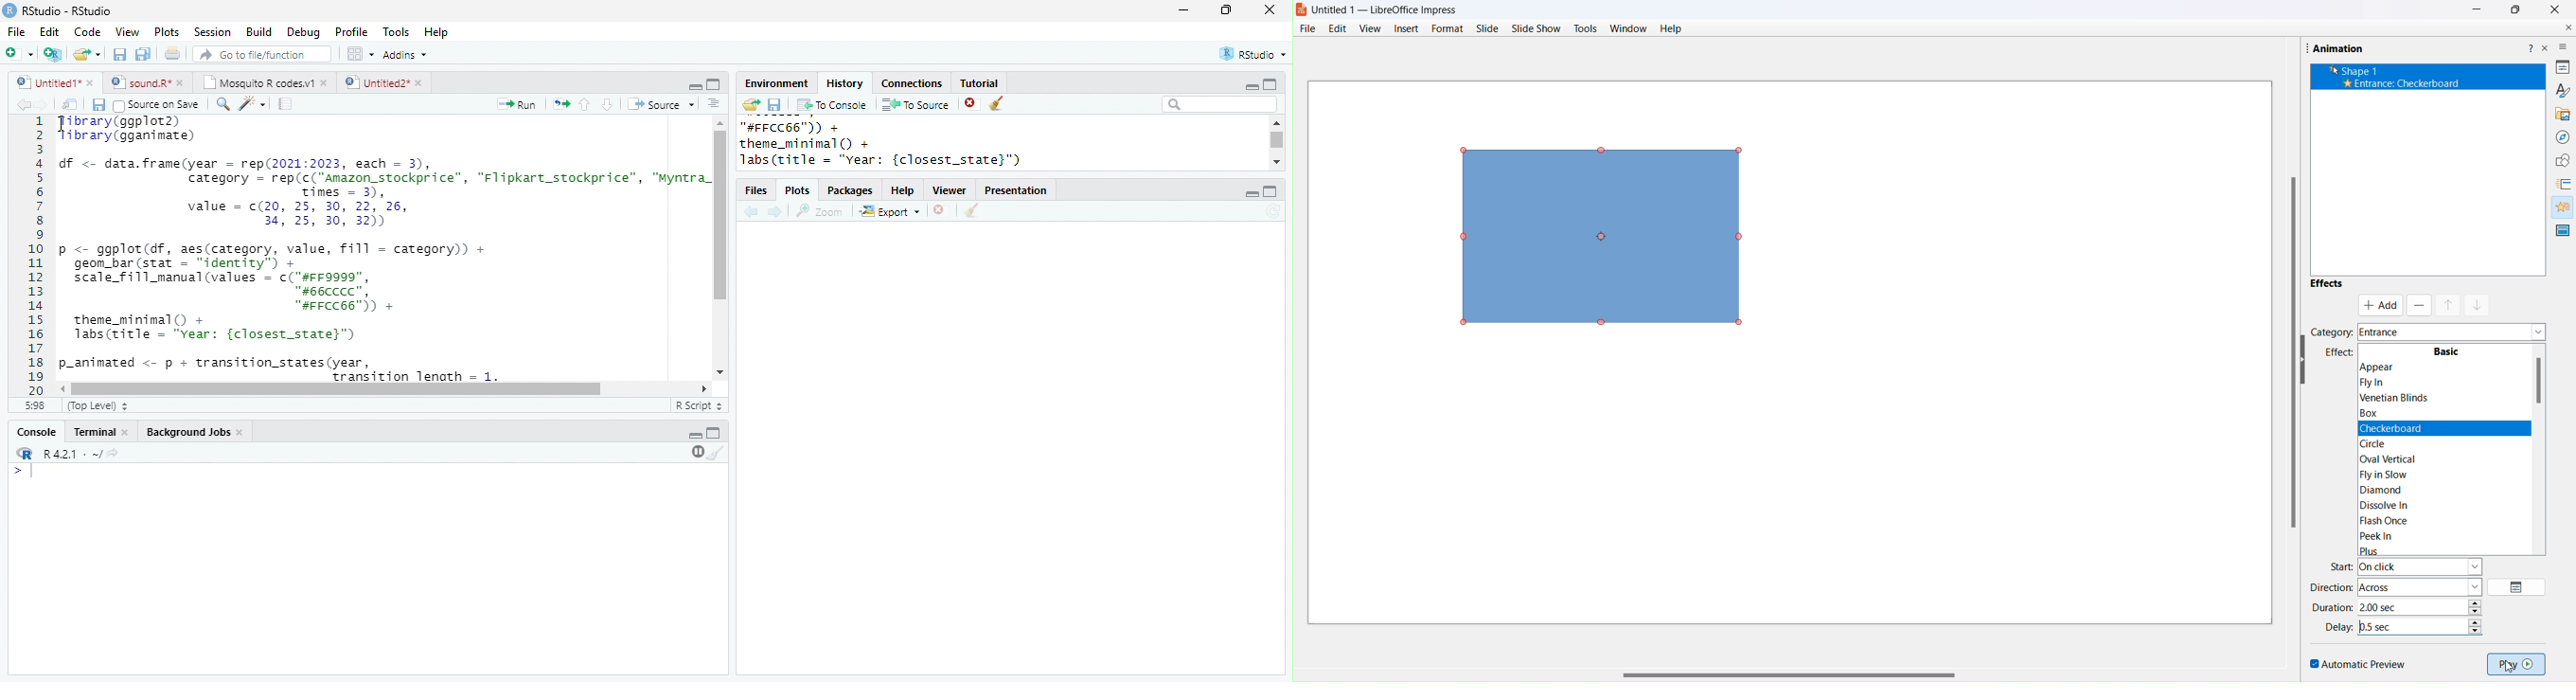 This screenshot has width=2576, height=700. What do you see at coordinates (2477, 624) in the screenshot?
I see `increase/decrease` at bounding box center [2477, 624].